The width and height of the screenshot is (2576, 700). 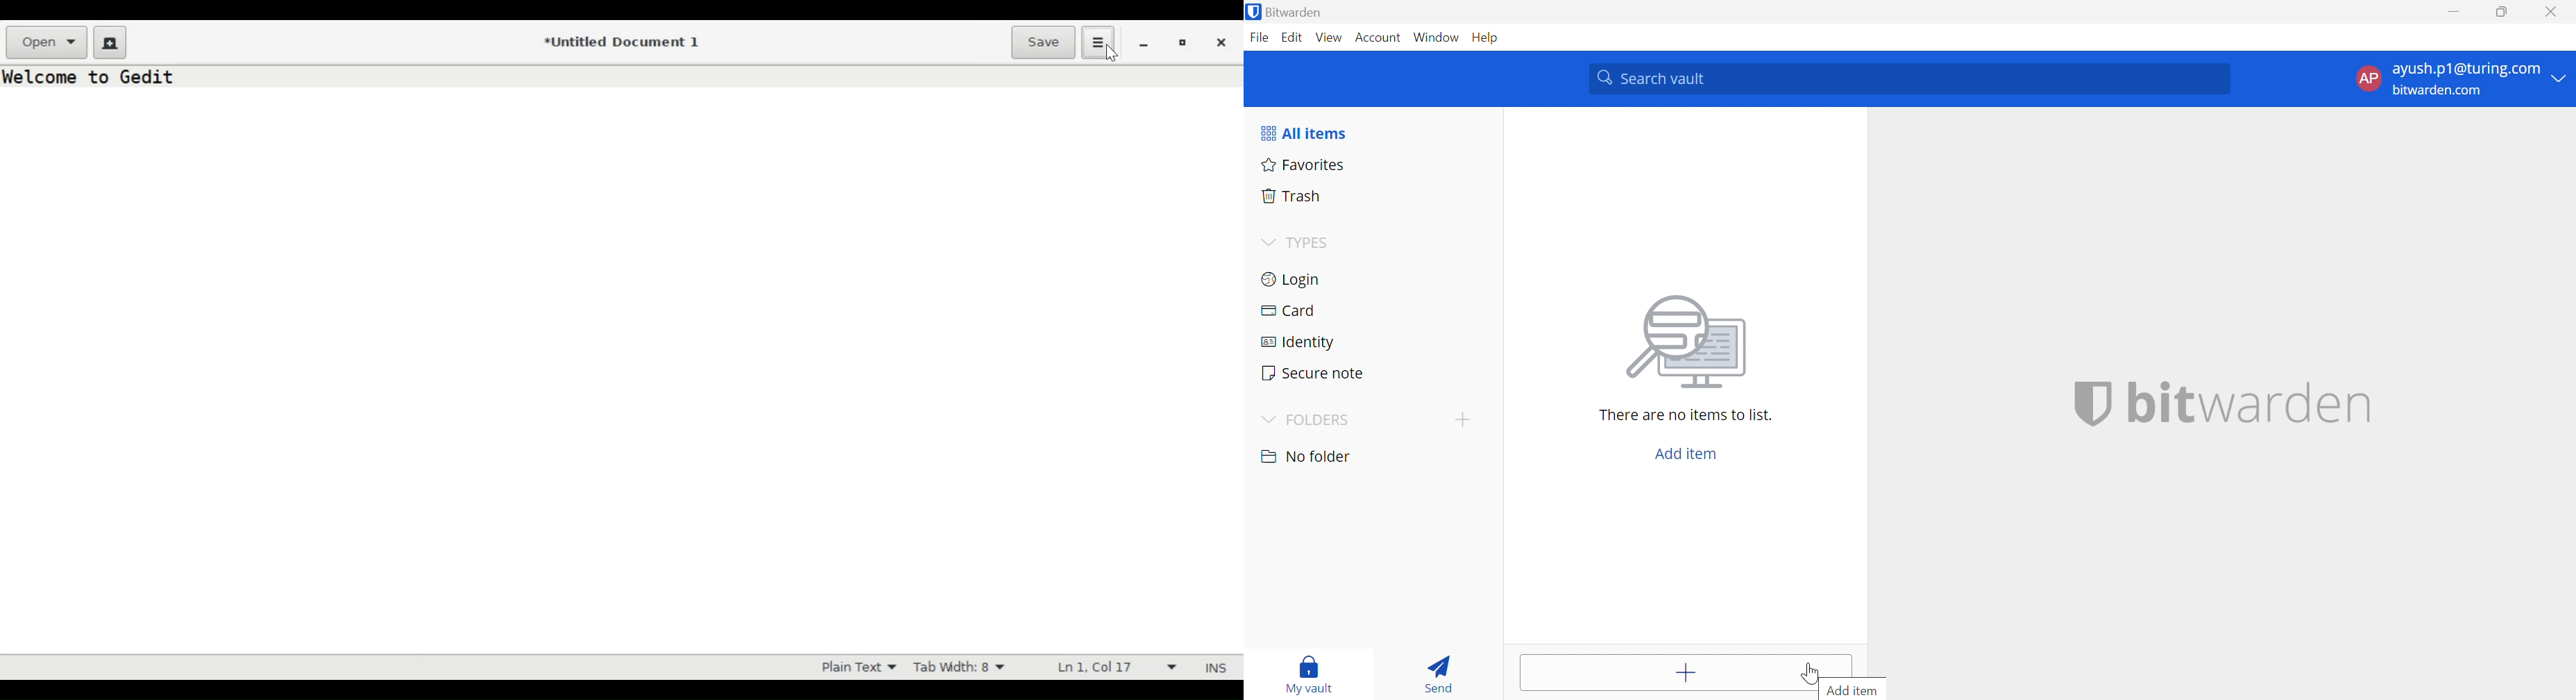 I want to click on Add folder, so click(x=1463, y=421).